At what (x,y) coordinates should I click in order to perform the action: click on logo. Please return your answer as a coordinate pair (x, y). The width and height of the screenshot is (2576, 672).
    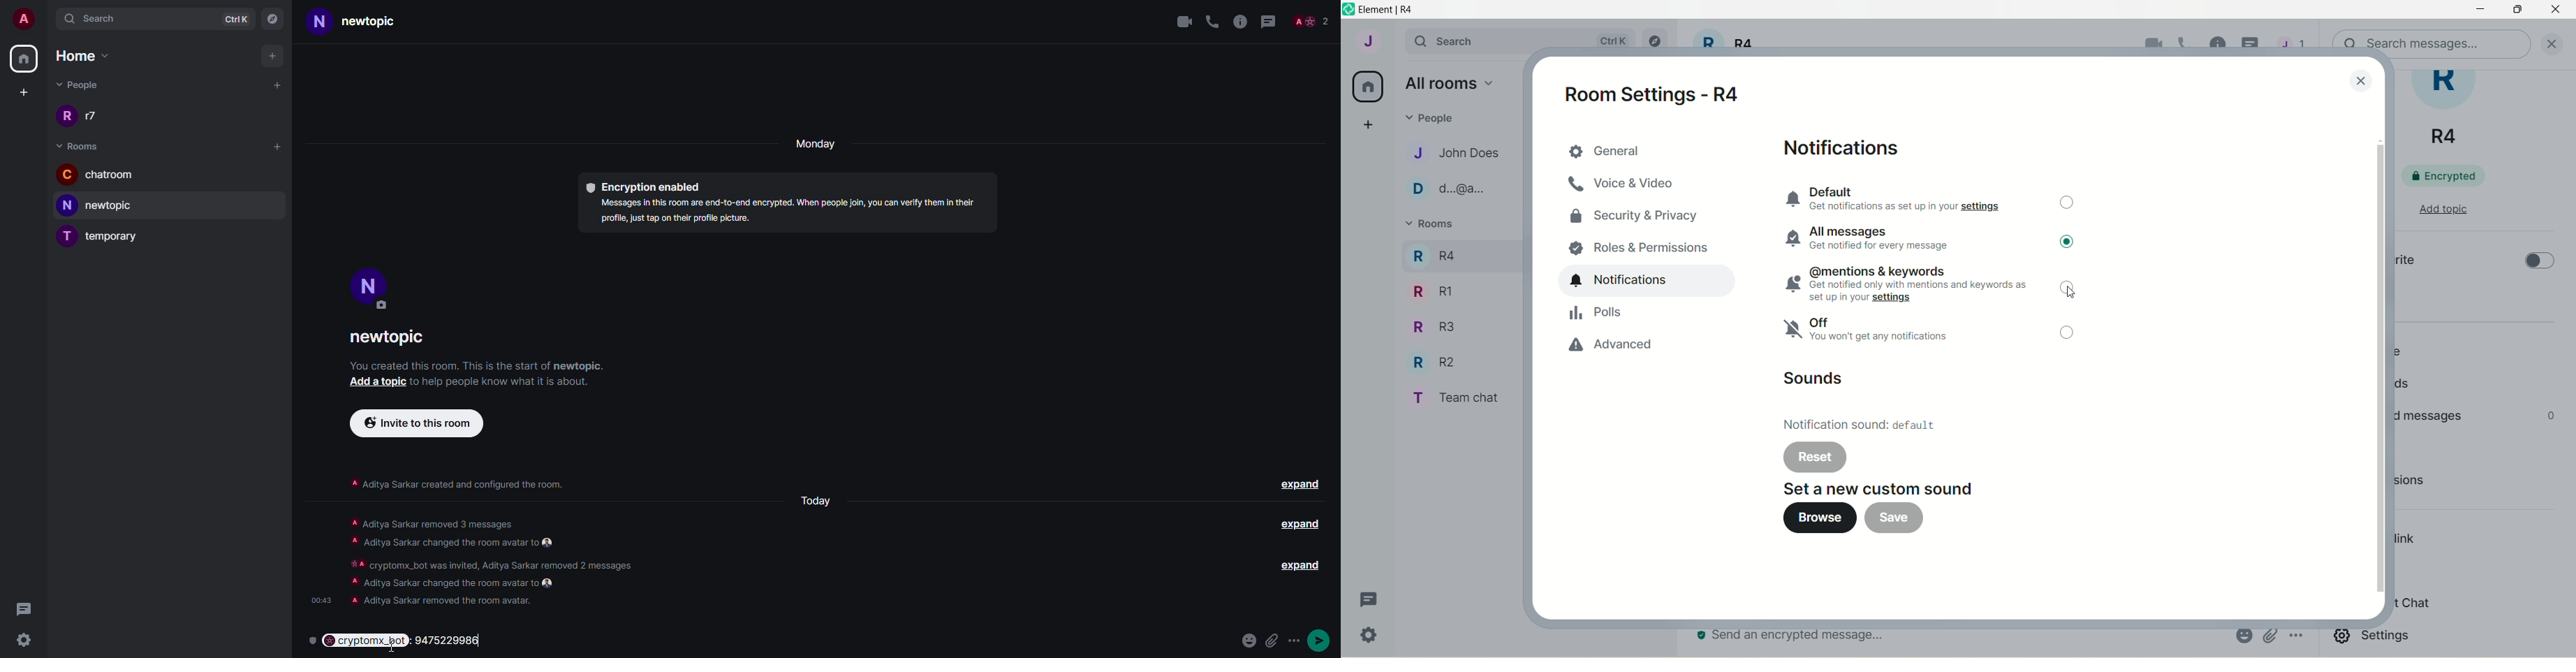
    Looking at the image, I should click on (1348, 10).